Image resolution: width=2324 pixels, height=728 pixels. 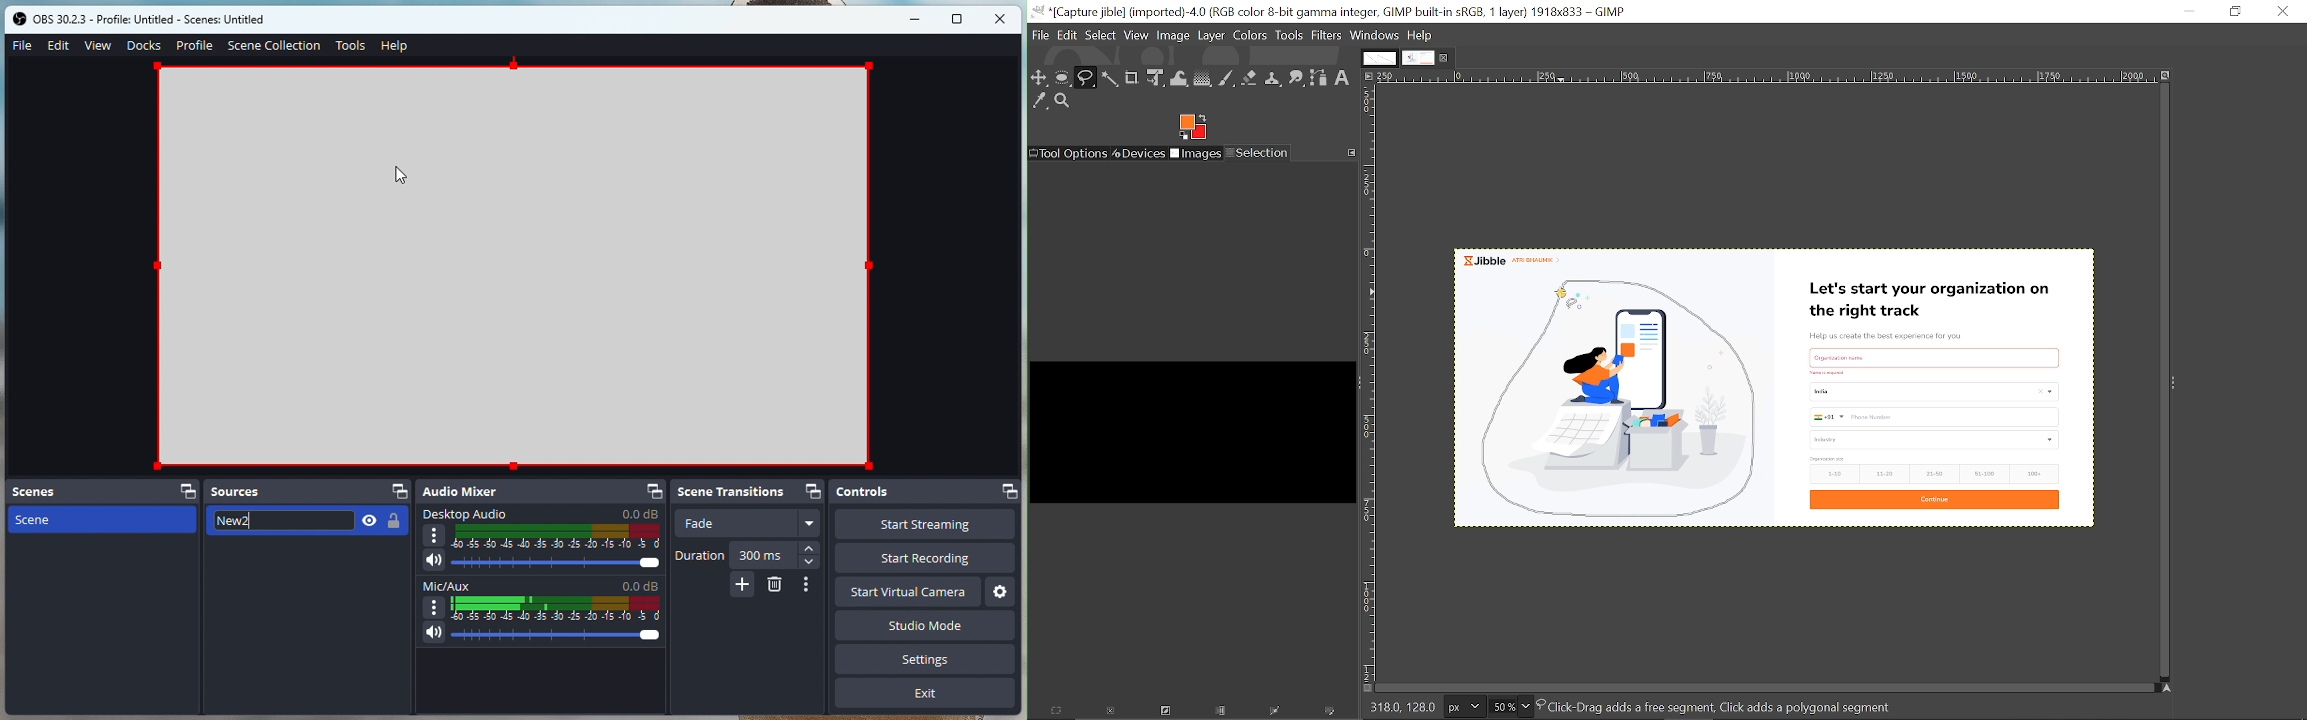 I want to click on Options, so click(x=810, y=584).